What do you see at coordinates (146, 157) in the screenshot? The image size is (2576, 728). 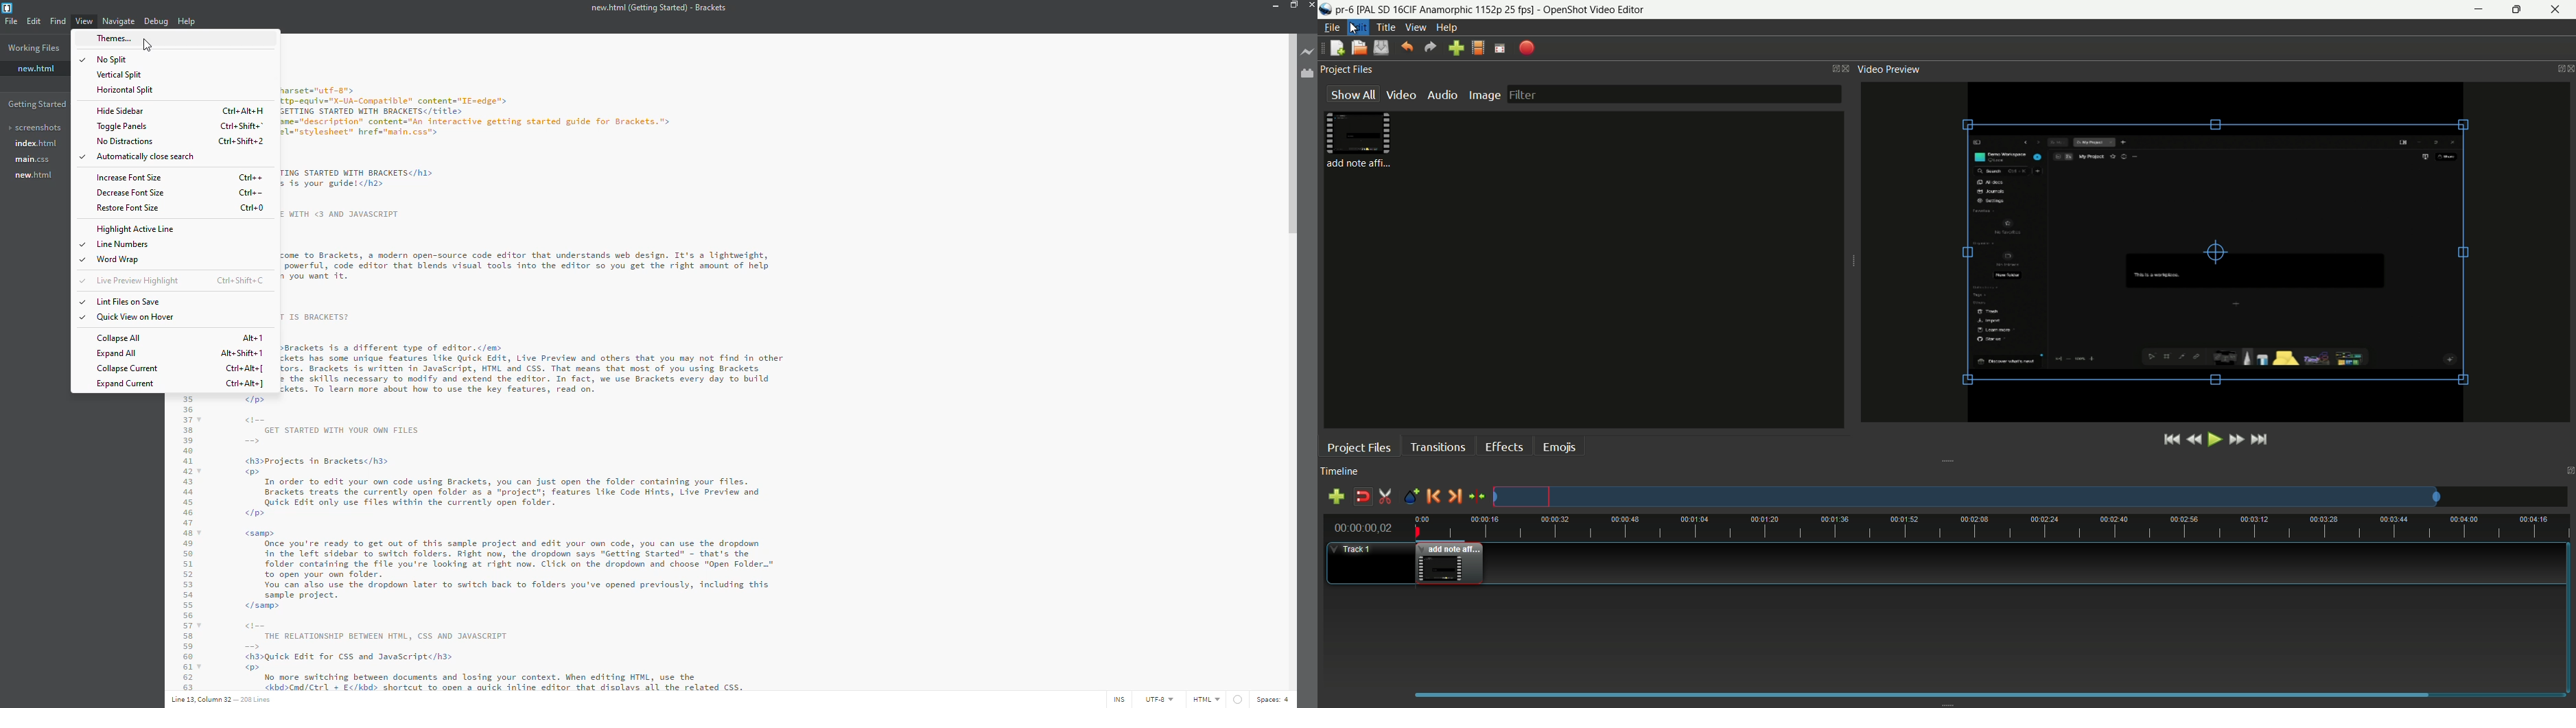 I see `automatically close search` at bounding box center [146, 157].